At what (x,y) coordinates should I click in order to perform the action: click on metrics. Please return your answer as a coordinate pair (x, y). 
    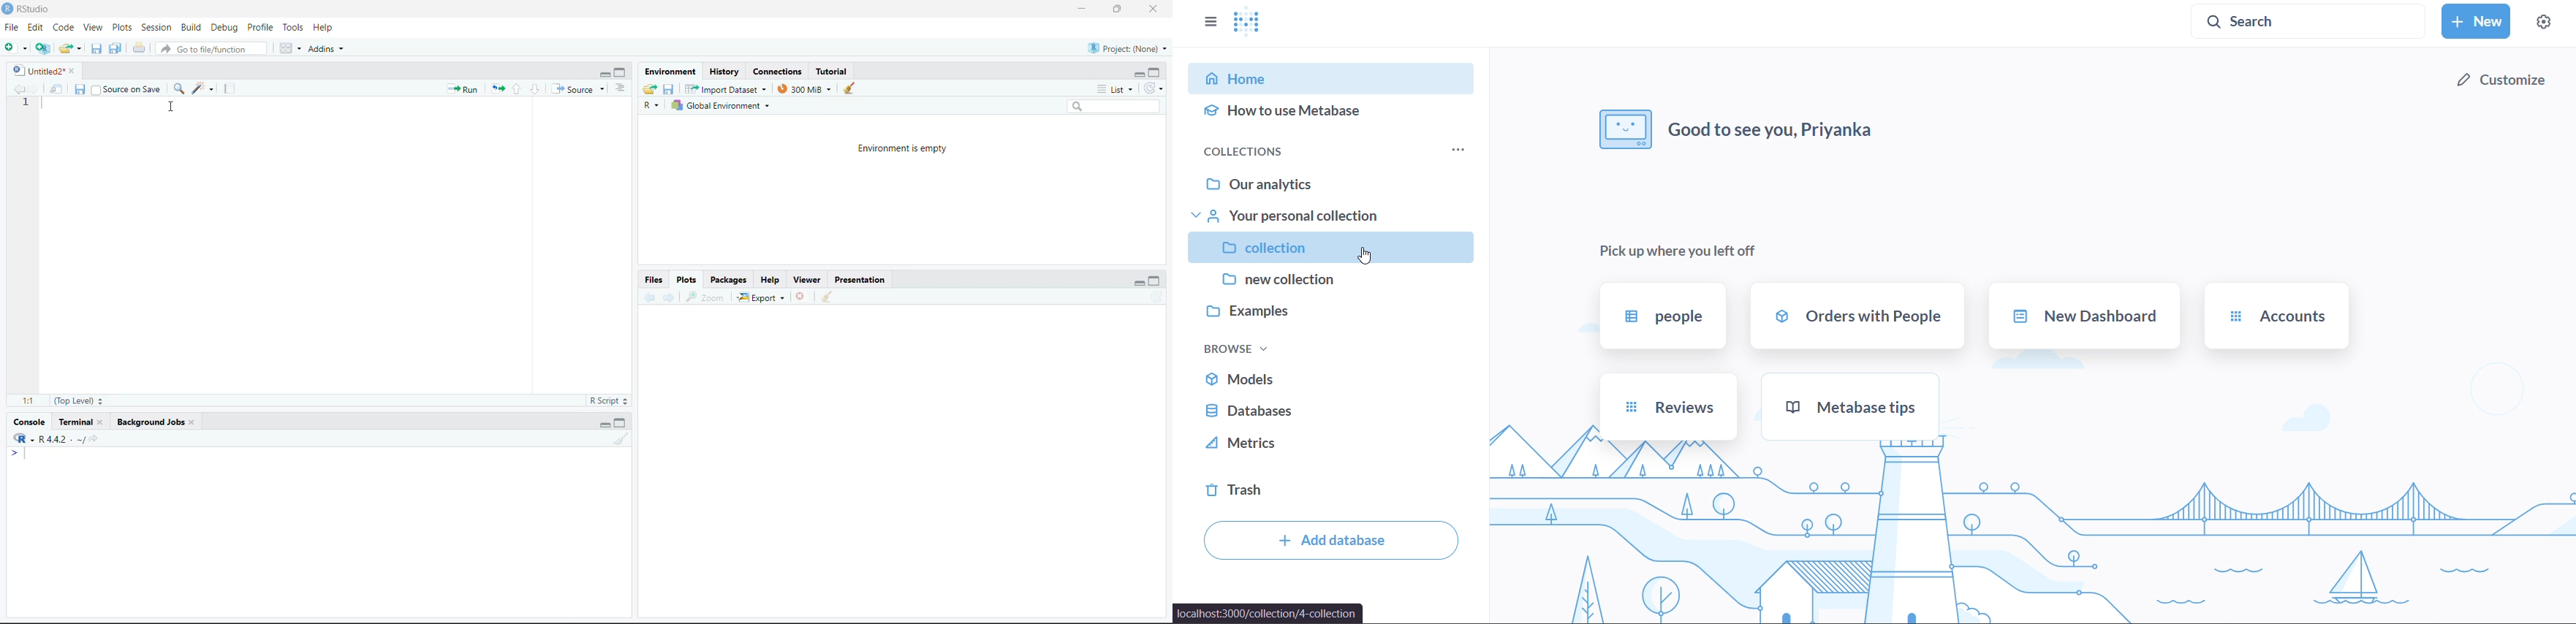
    Looking at the image, I should click on (1333, 448).